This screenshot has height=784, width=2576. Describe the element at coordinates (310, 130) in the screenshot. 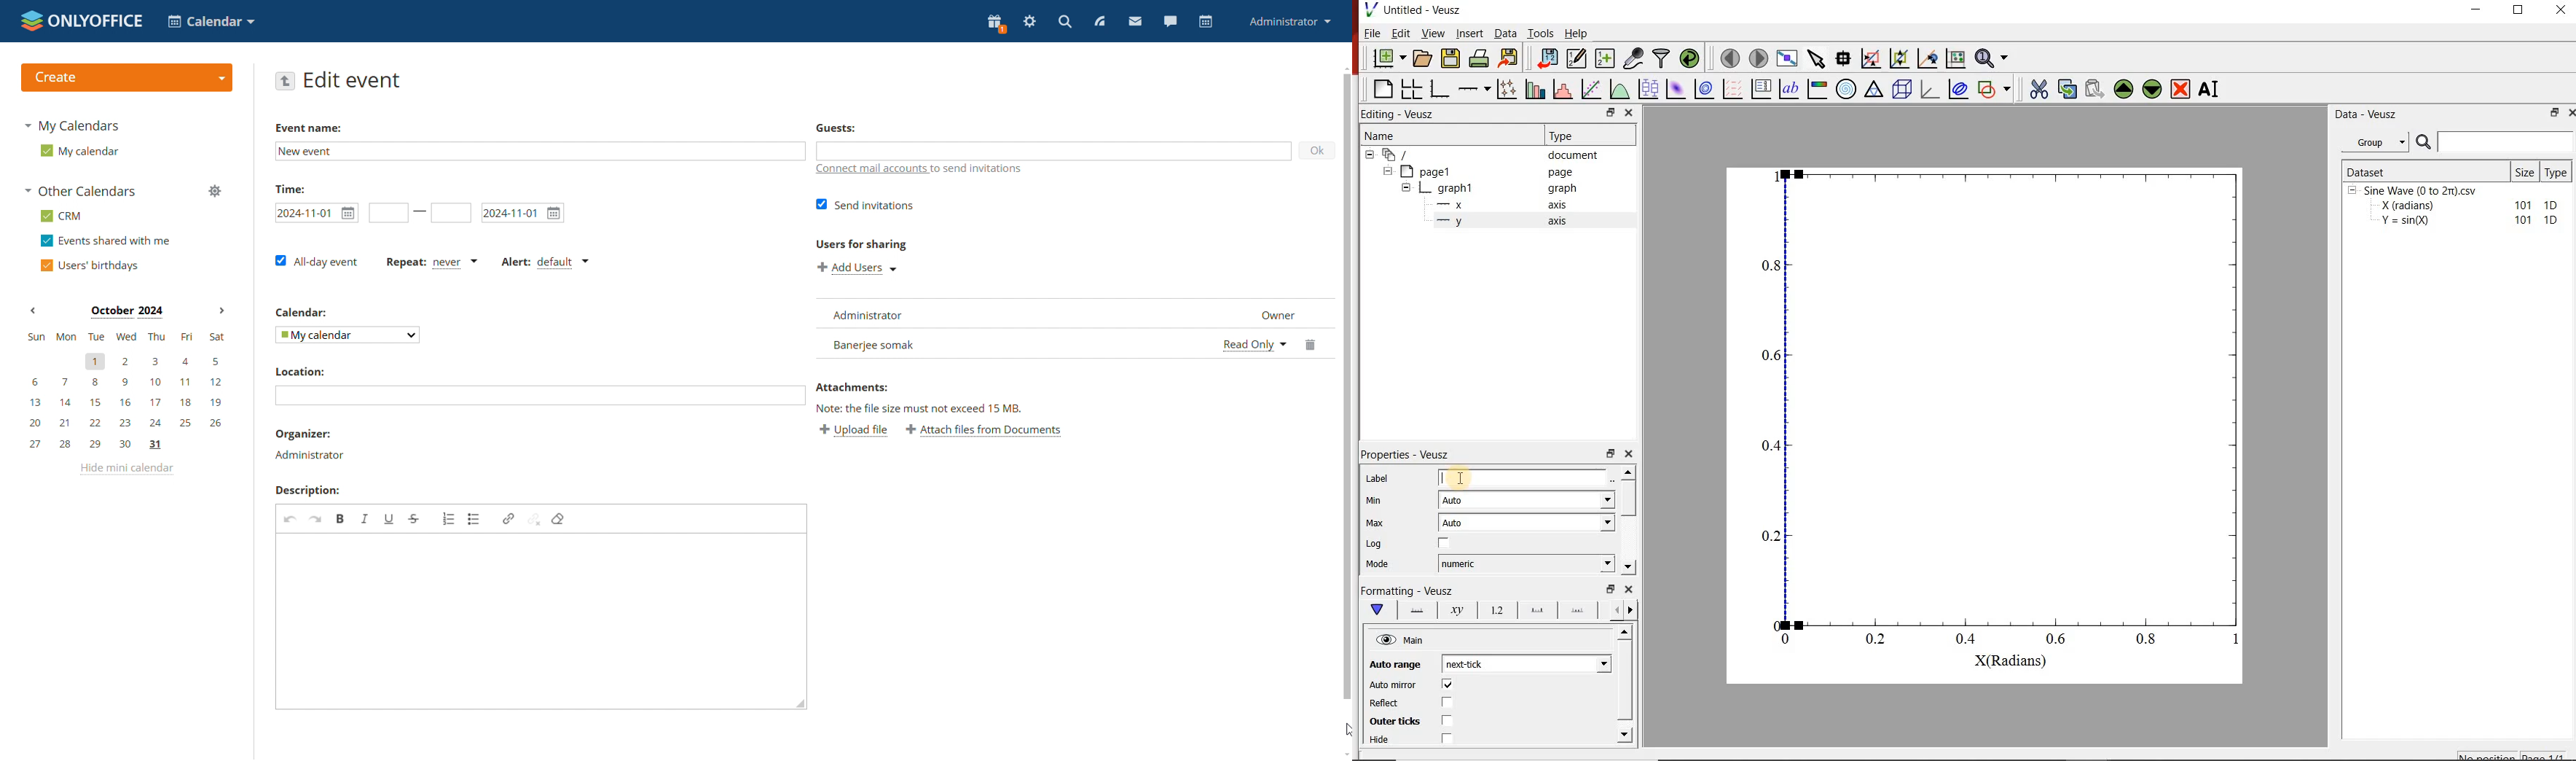

I see `event Name` at that location.